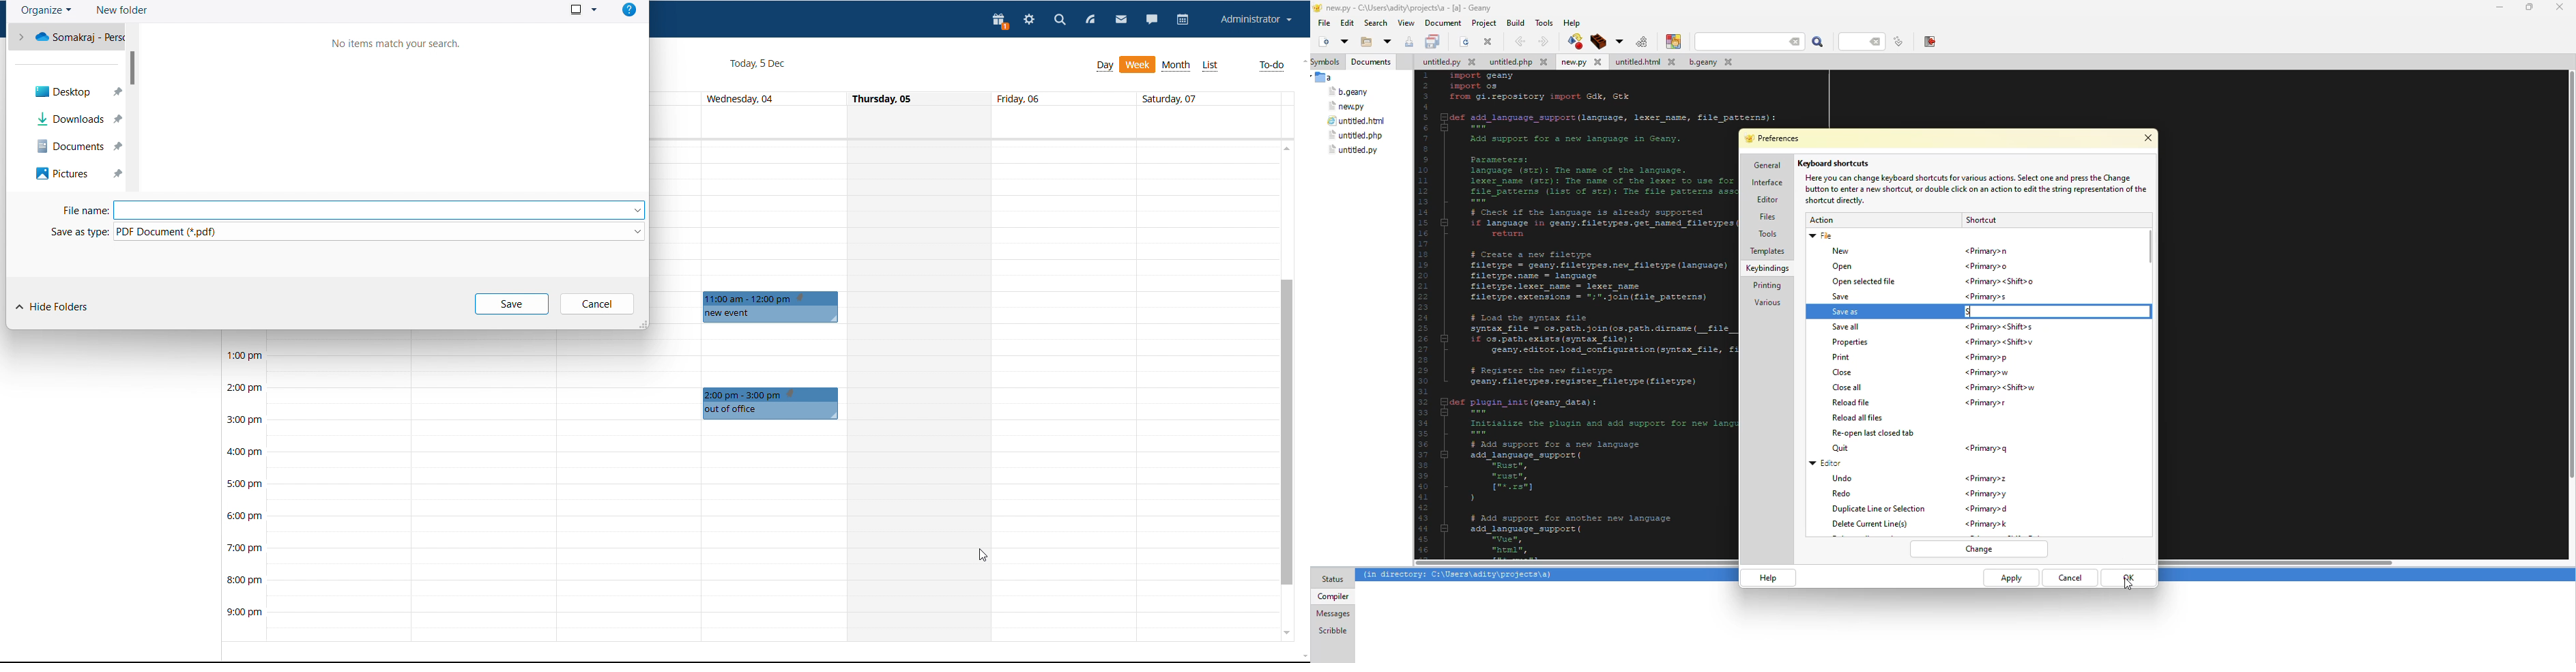 This screenshot has width=2576, height=672. I want to click on organize, so click(46, 11).